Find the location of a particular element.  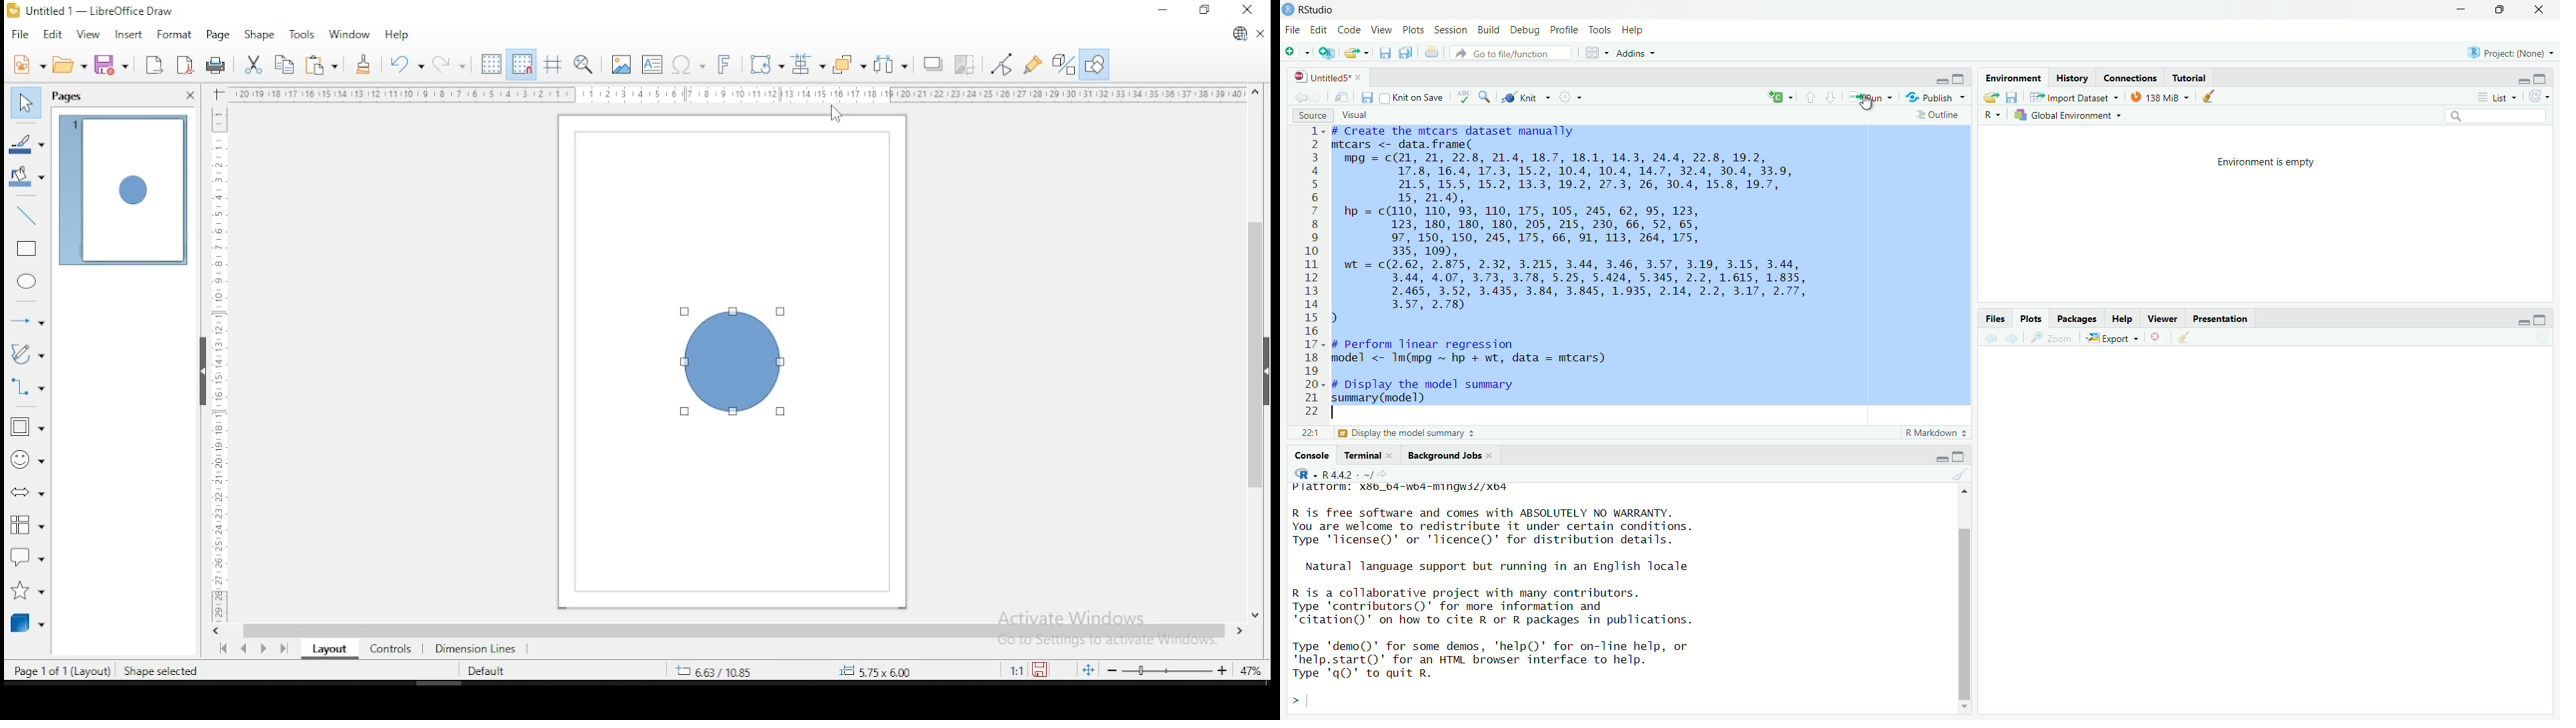

help is located at coordinates (398, 34).